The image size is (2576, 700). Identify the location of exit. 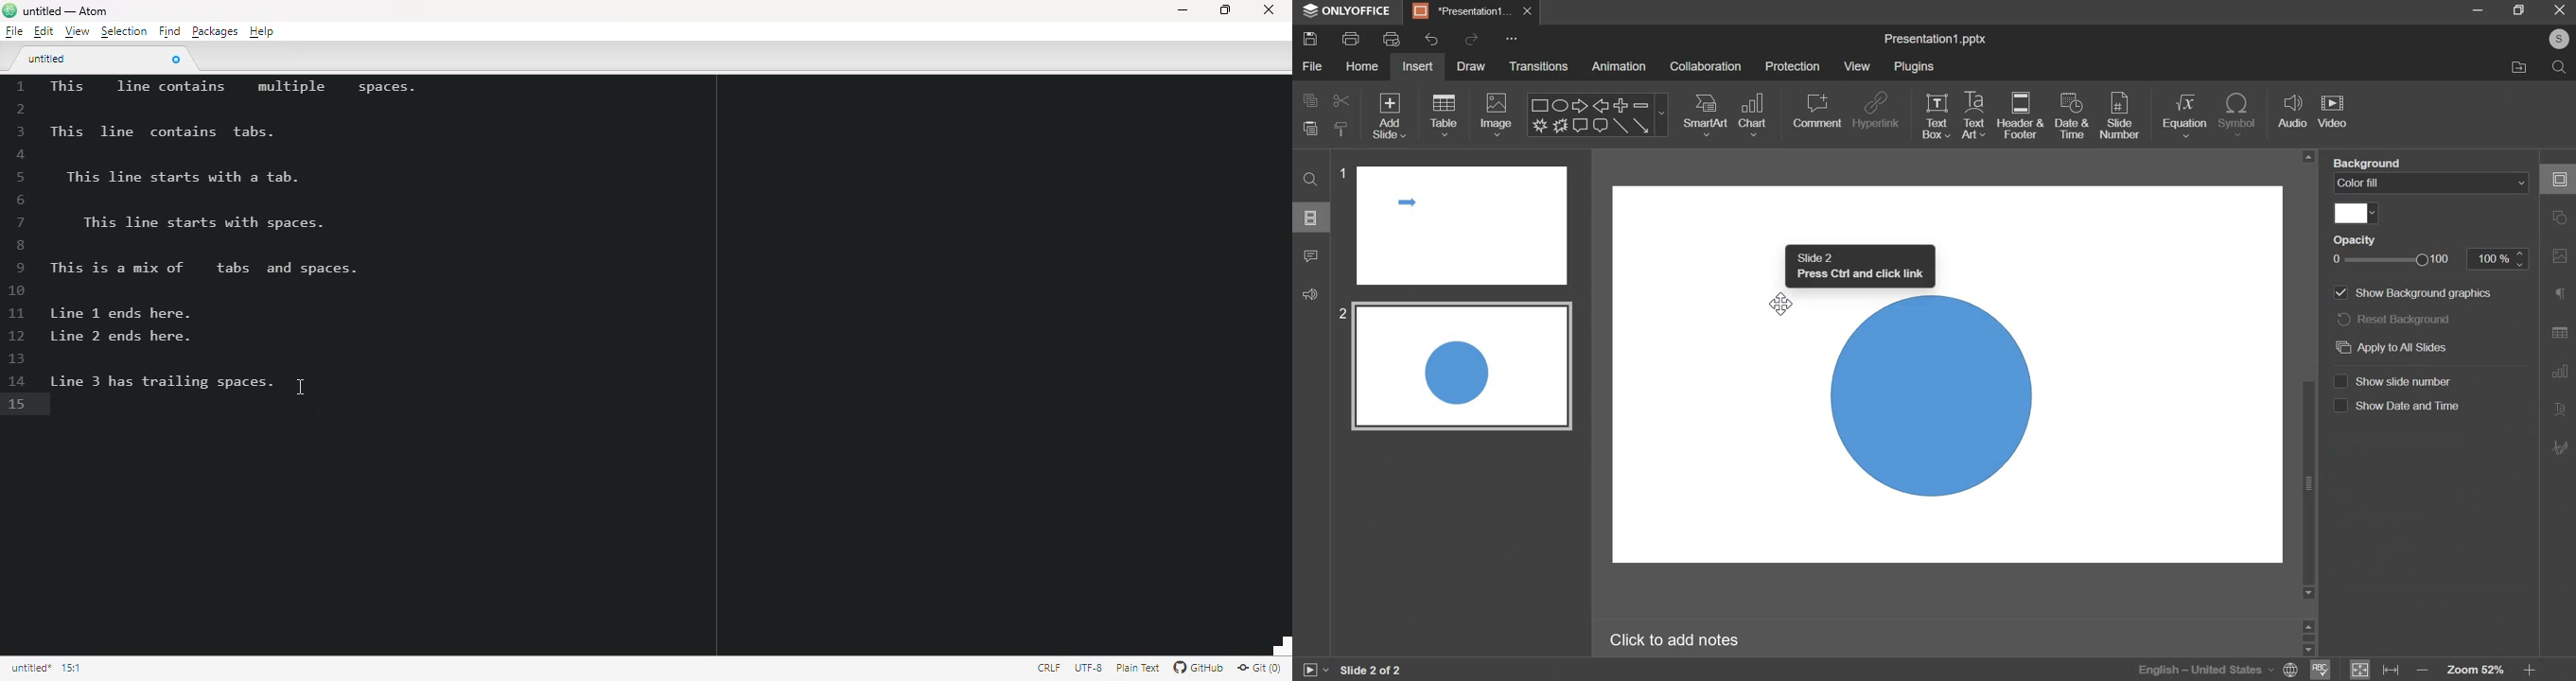
(2560, 9).